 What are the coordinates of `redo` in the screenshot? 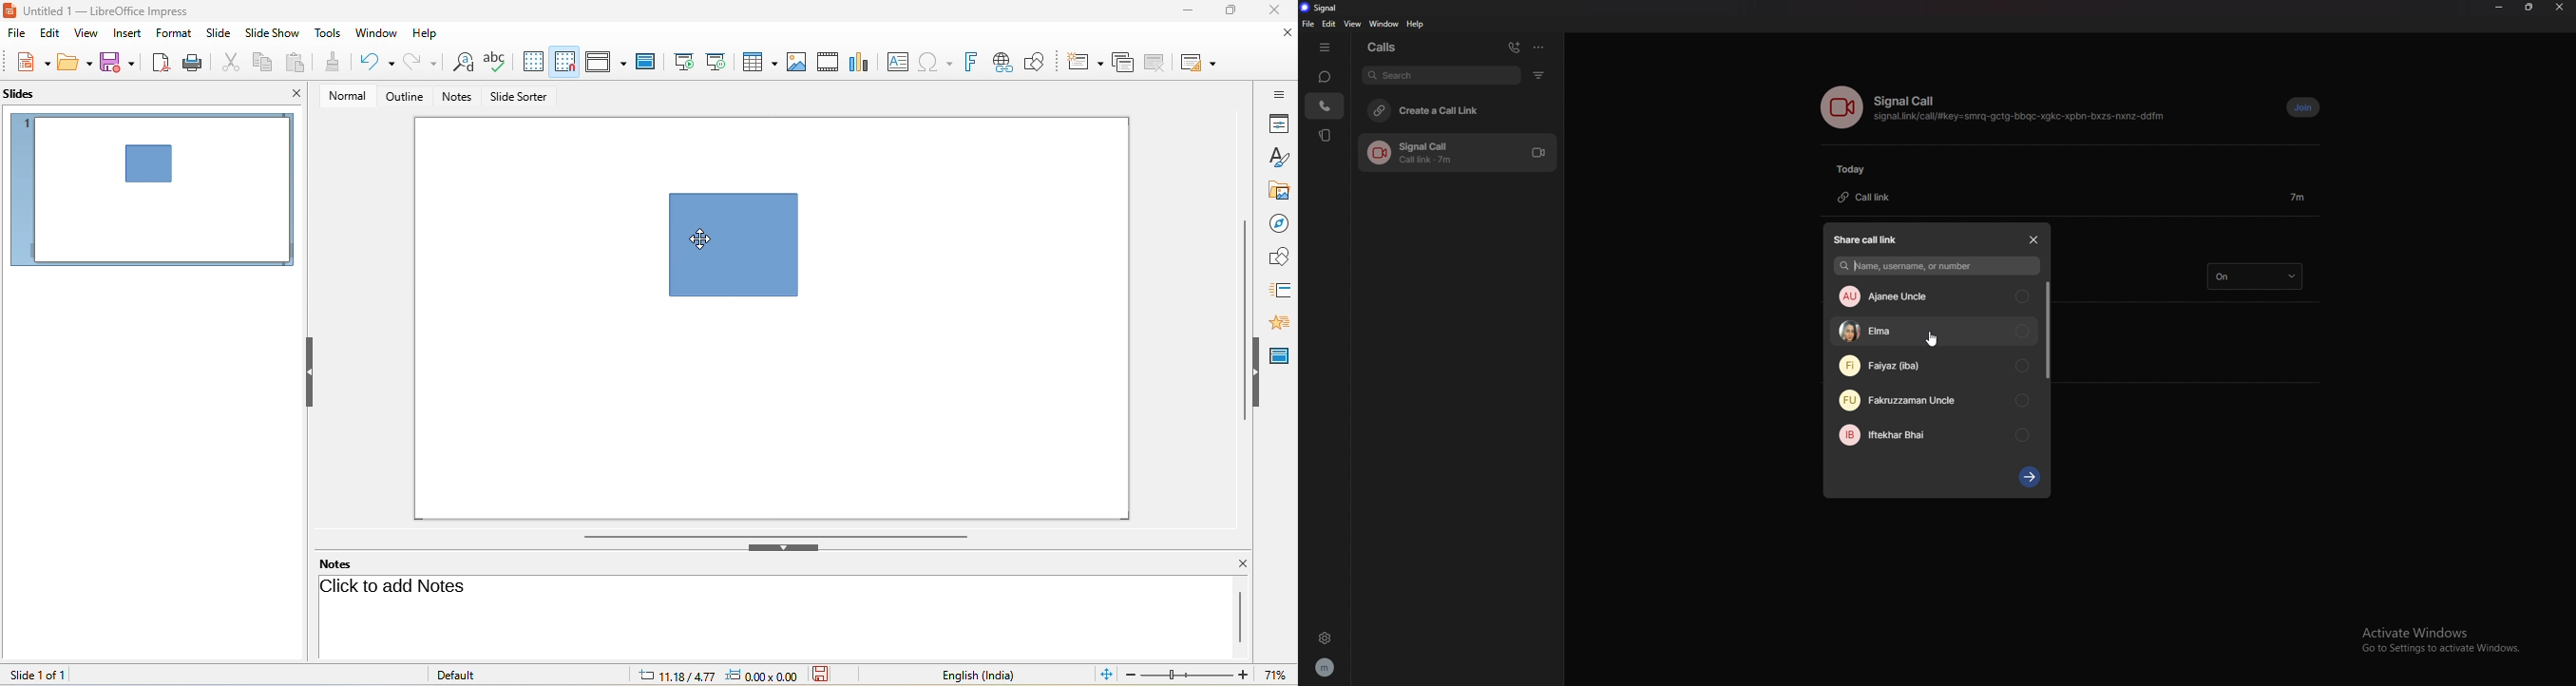 It's located at (422, 62).